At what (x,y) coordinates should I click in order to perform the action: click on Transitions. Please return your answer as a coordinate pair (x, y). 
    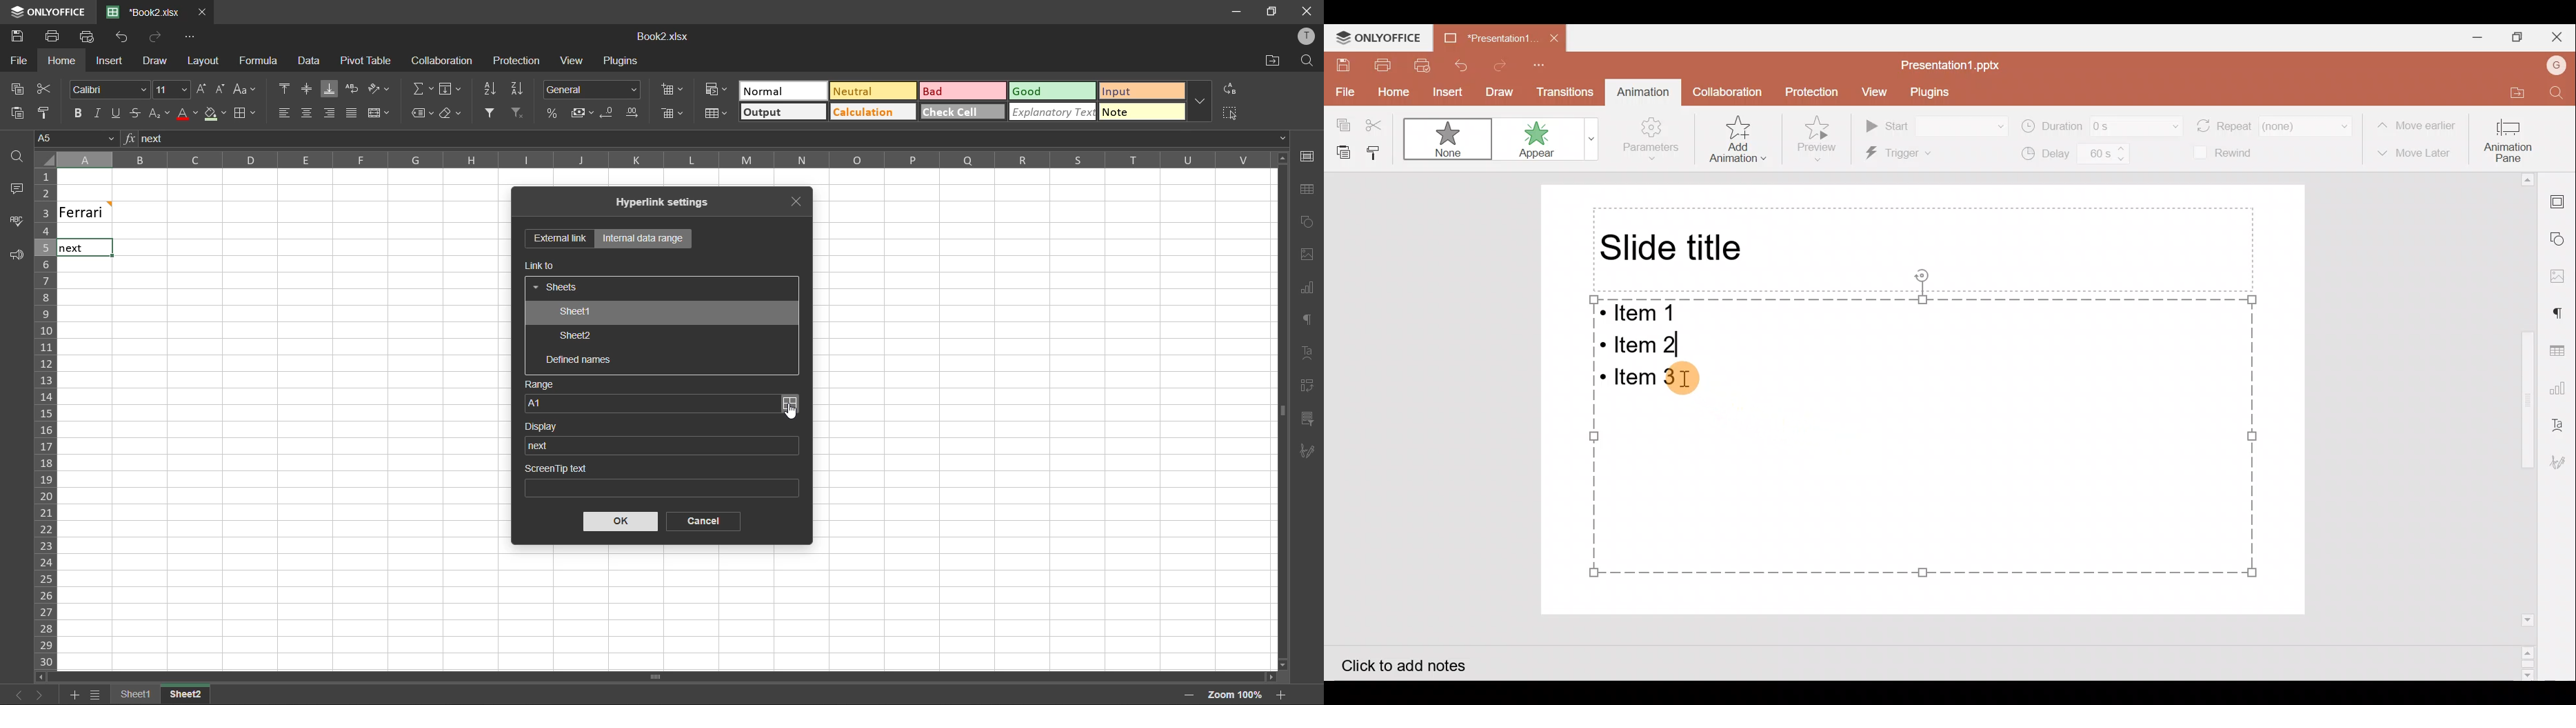
    Looking at the image, I should click on (1561, 91).